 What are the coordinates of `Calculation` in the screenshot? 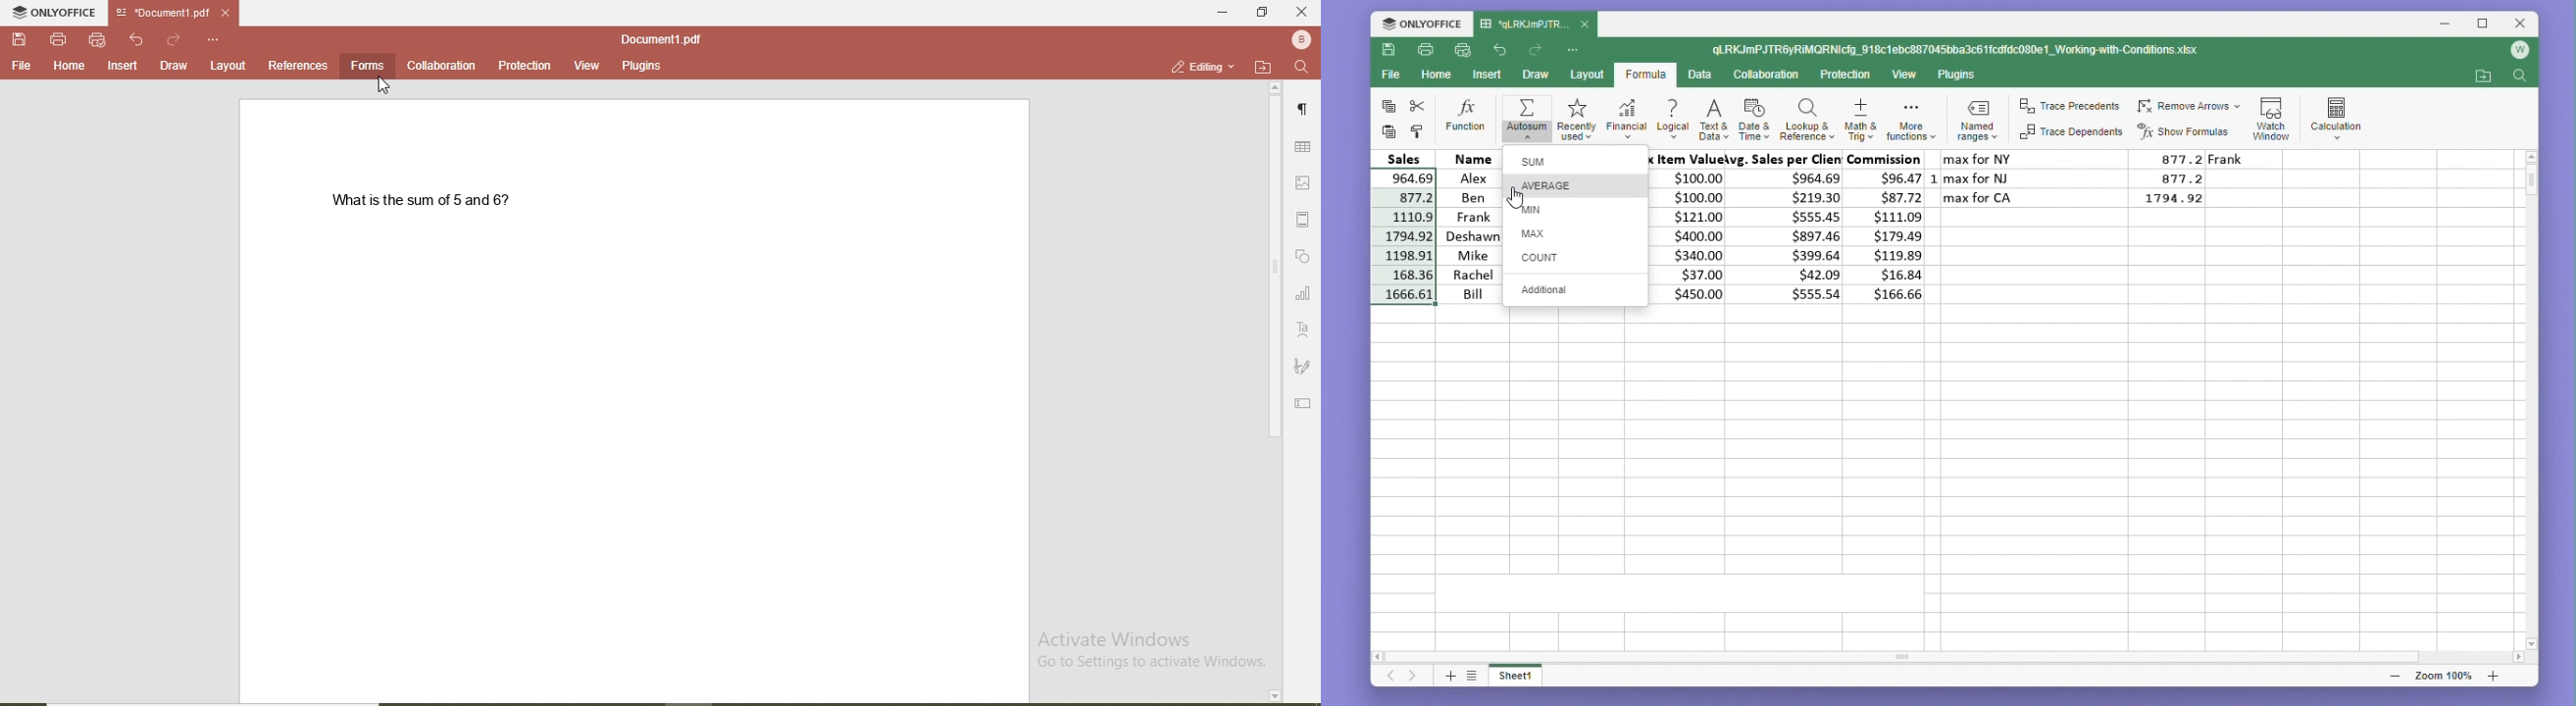 It's located at (2337, 115).